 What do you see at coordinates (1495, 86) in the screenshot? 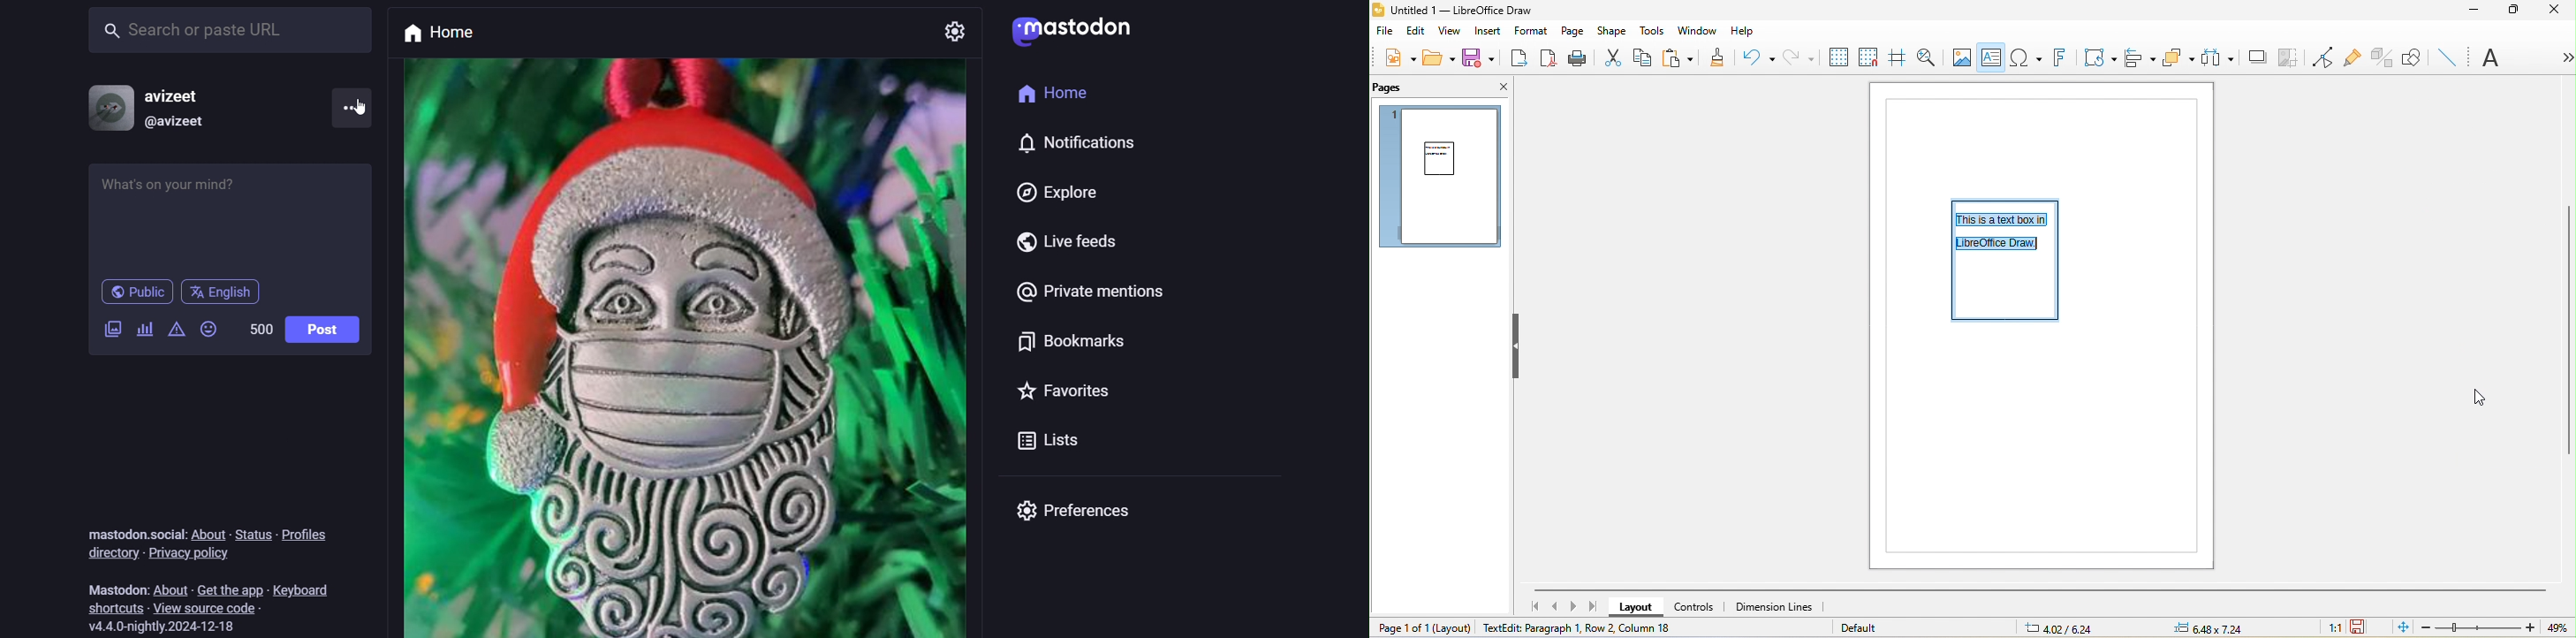
I see `close` at bounding box center [1495, 86].